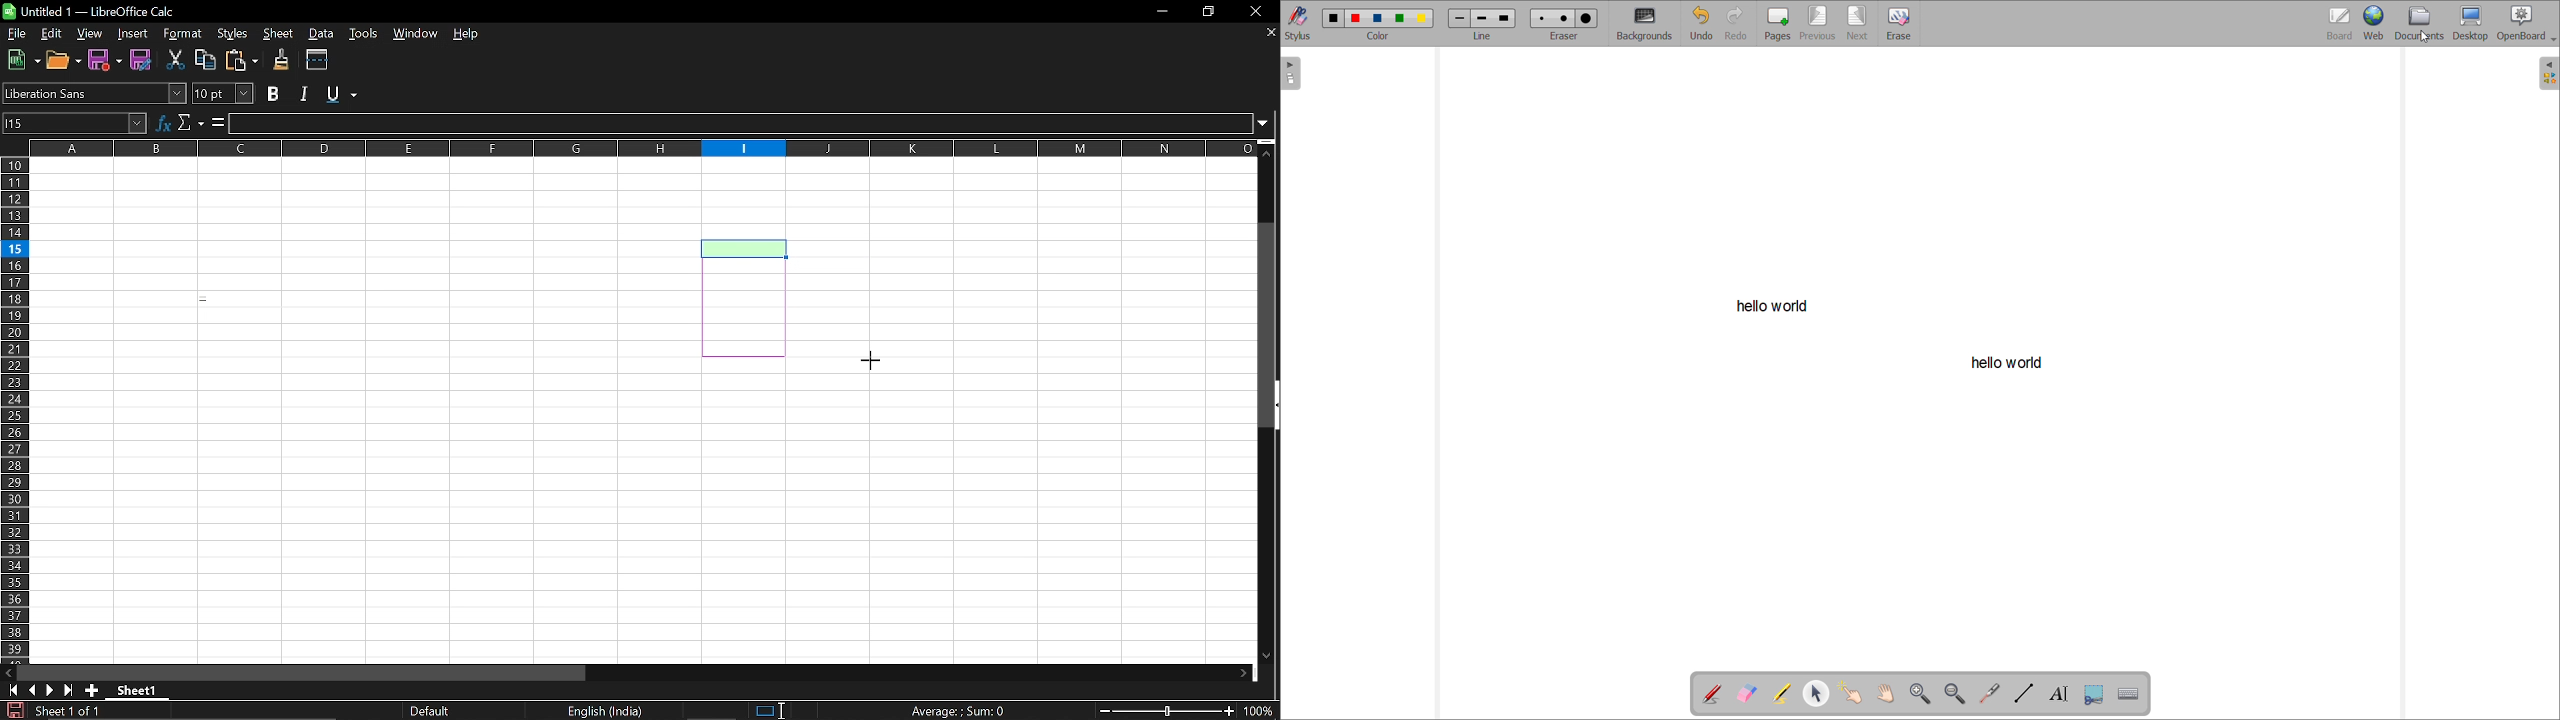 The width and height of the screenshot is (2576, 728). What do you see at coordinates (1298, 23) in the screenshot?
I see `toggle stylus` at bounding box center [1298, 23].